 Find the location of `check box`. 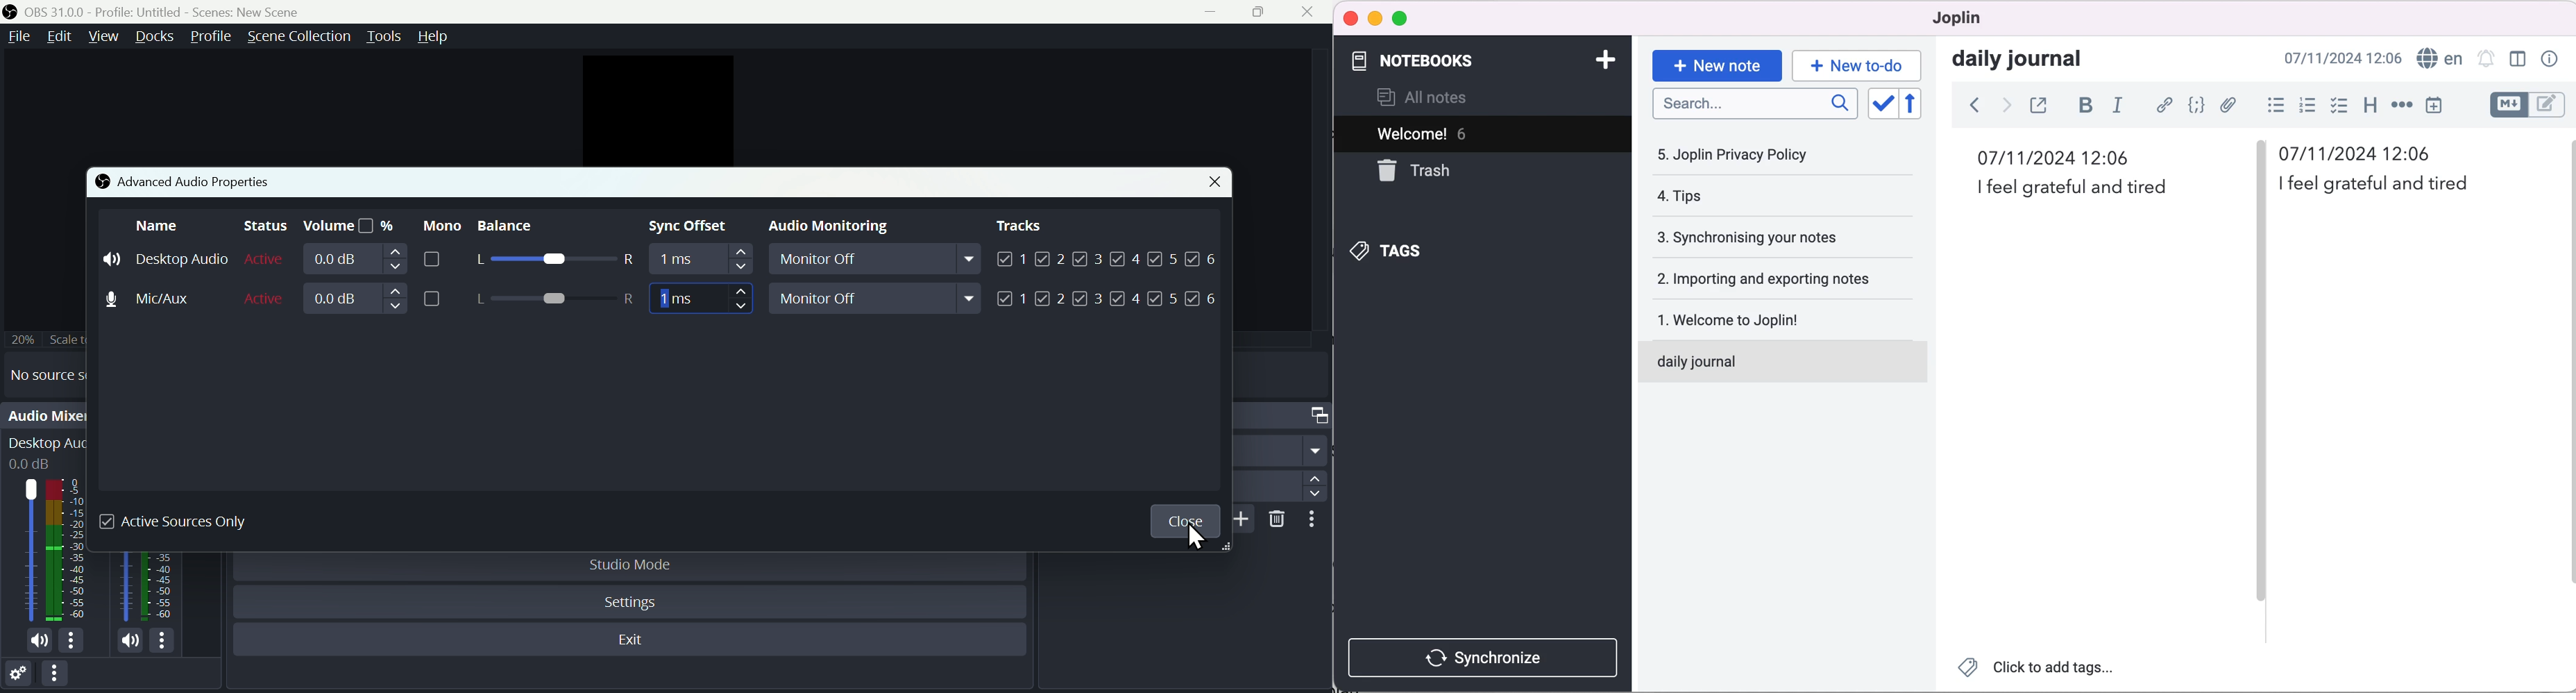

check box is located at coordinates (2335, 105).